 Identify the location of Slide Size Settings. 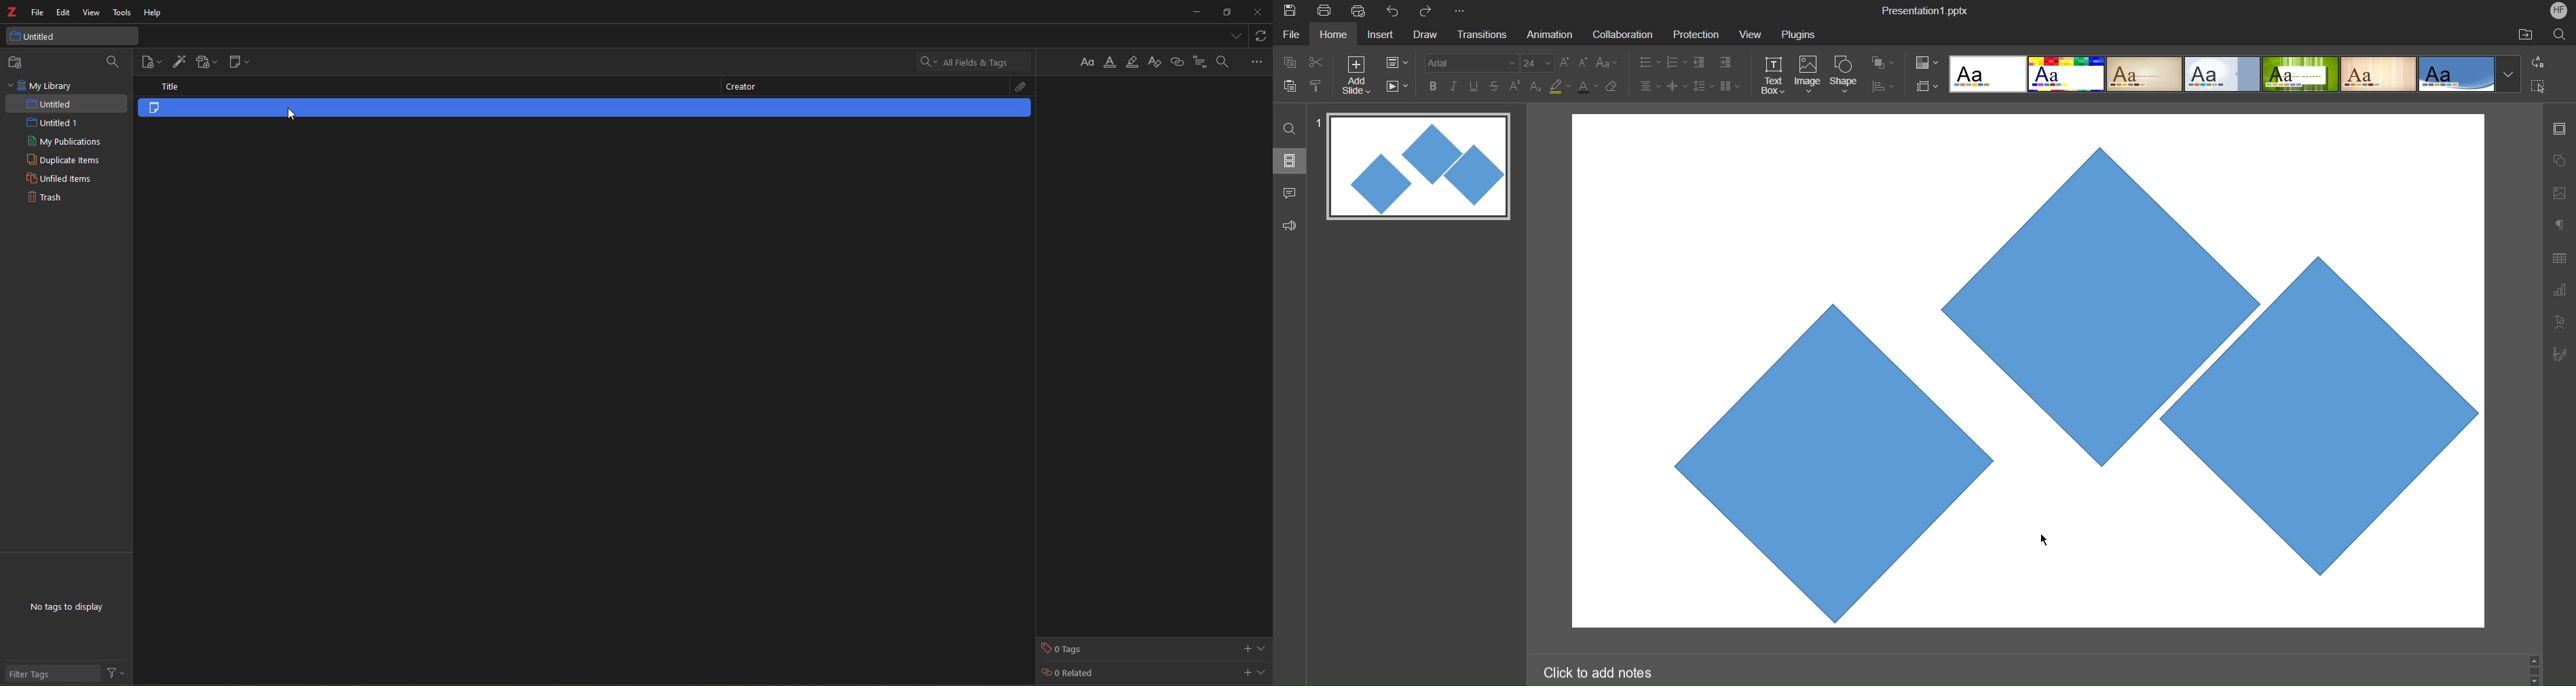
(1928, 86).